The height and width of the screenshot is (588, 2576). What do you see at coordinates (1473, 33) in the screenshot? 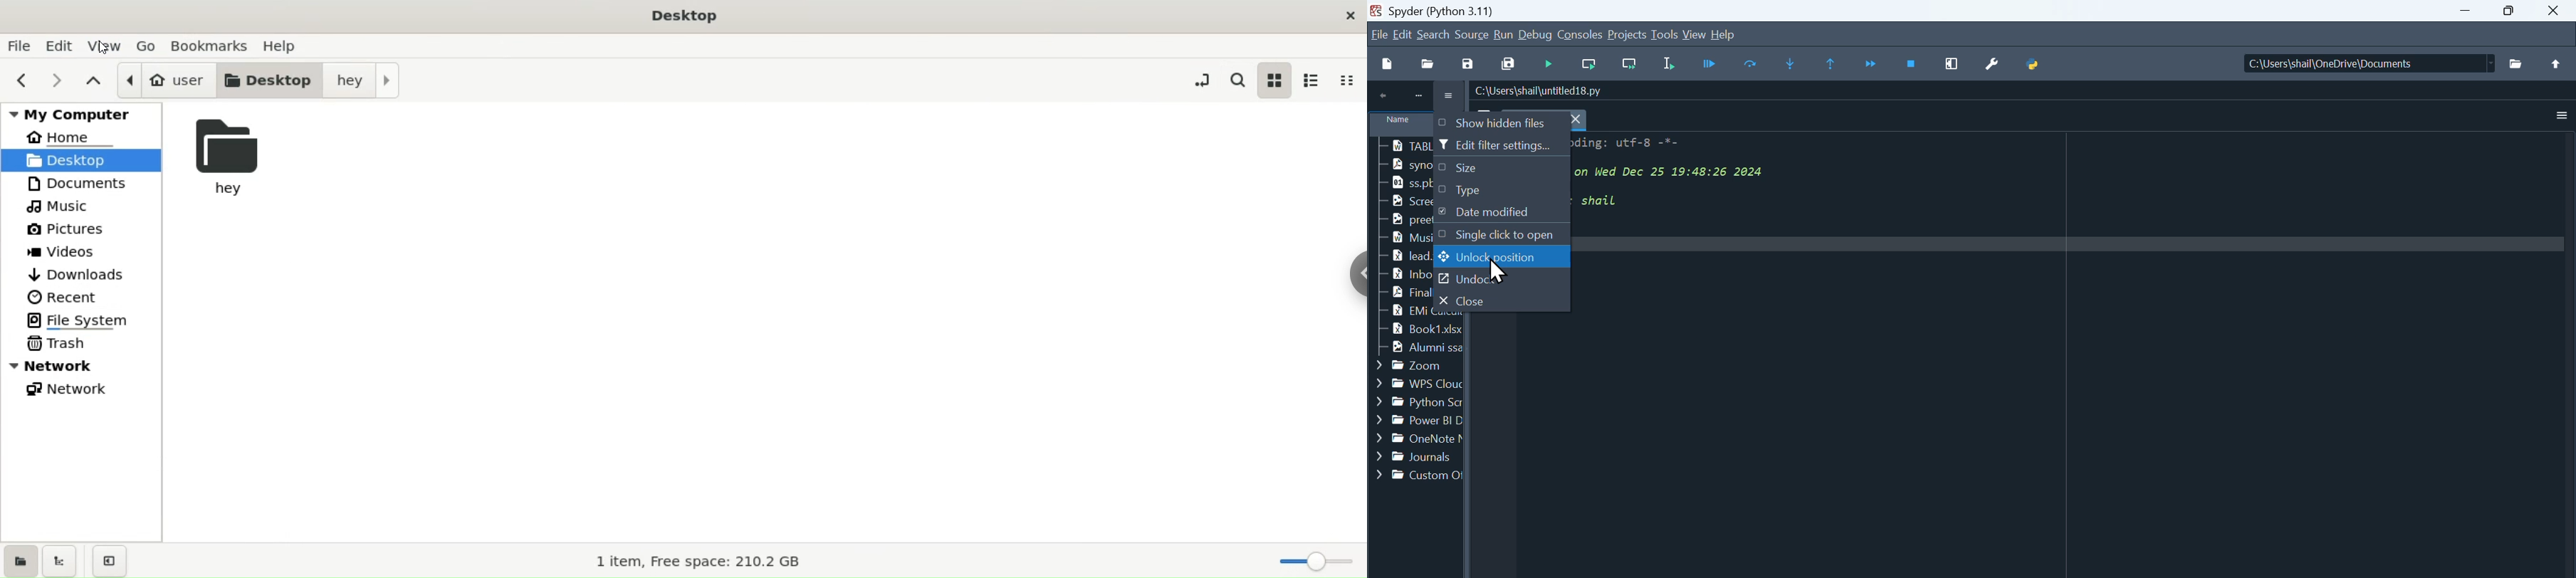
I see `` at bounding box center [1473, 33].